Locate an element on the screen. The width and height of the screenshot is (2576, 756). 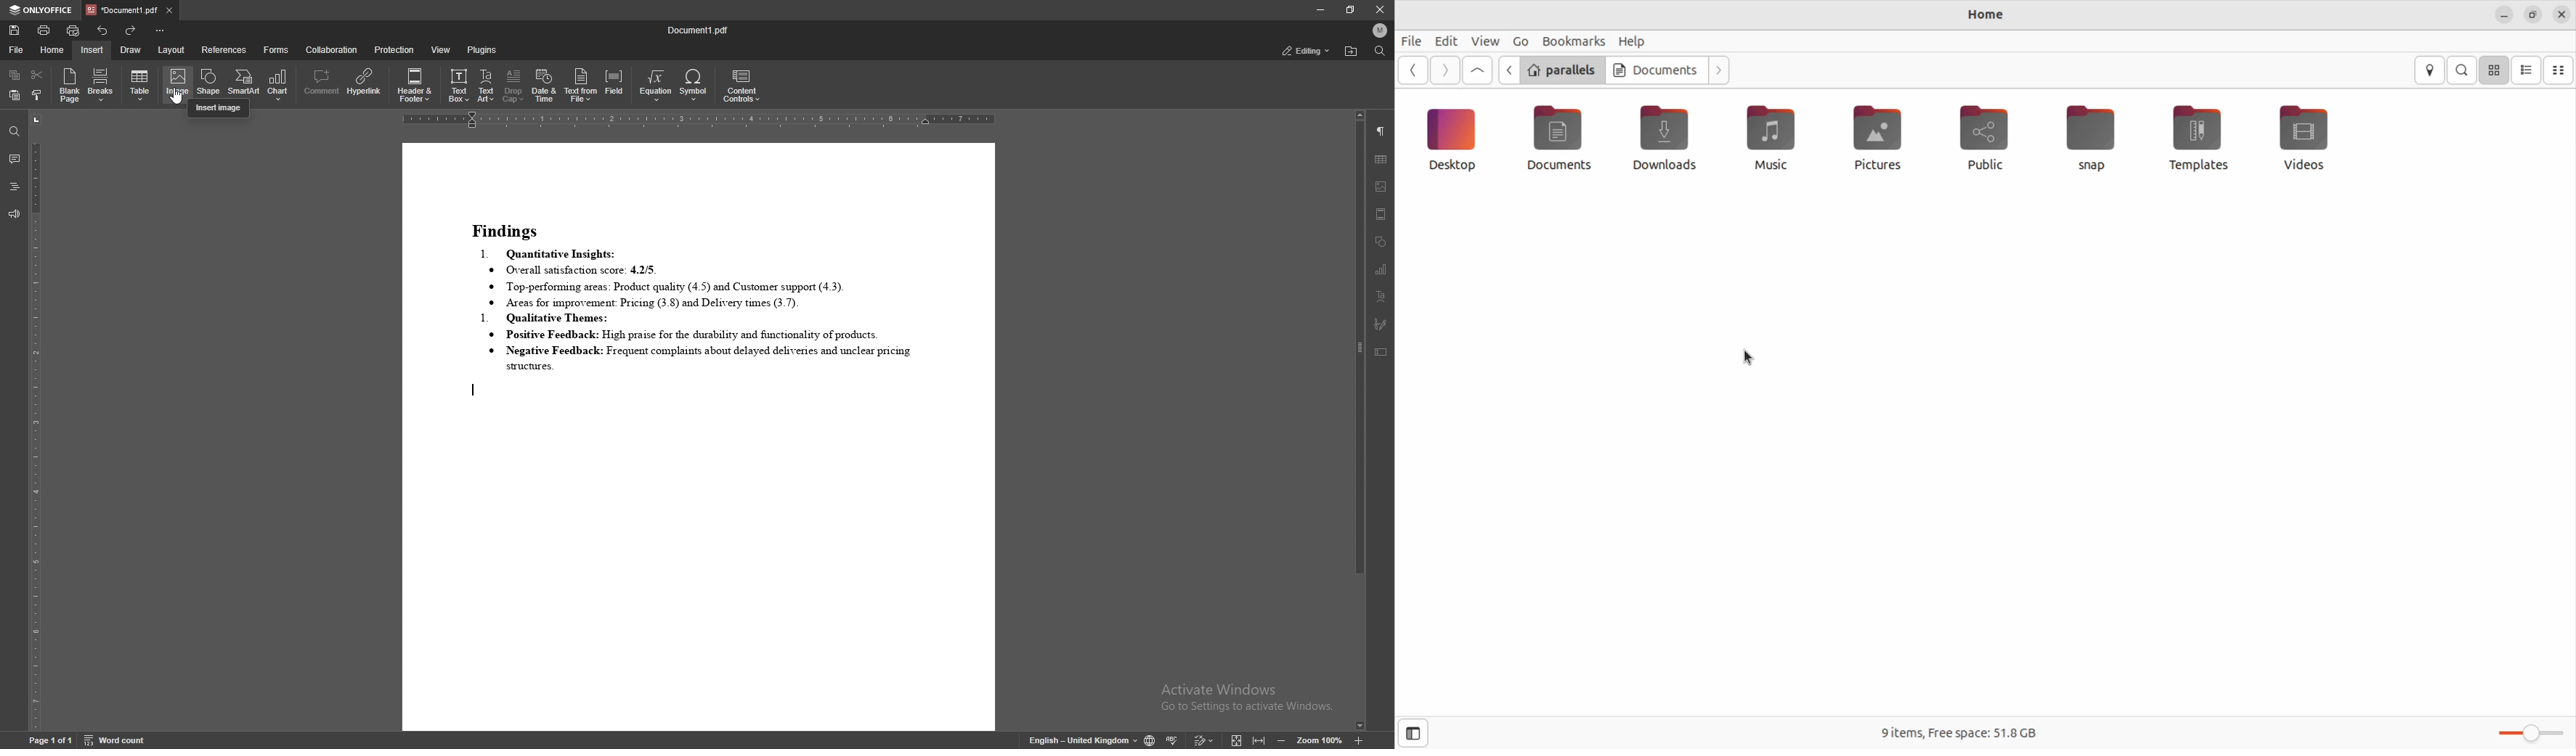
forms is located at coordinates (277, 50).